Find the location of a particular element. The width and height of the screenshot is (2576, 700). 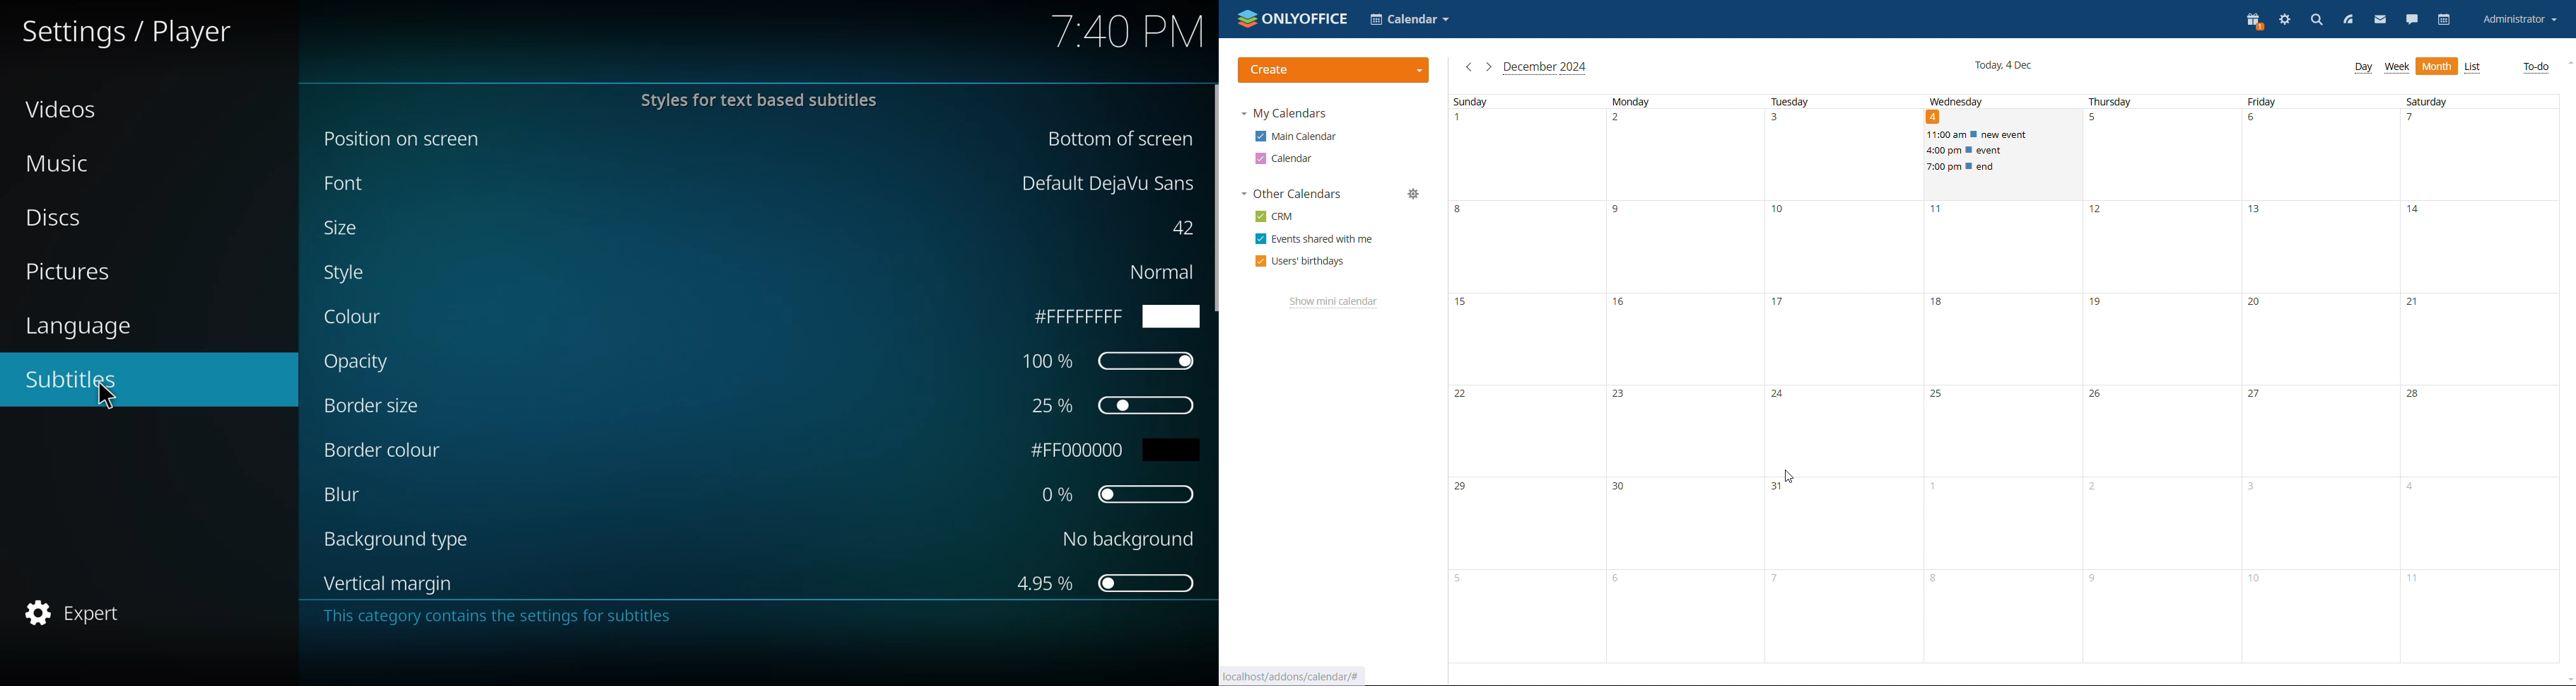

scroll up is located at coordinates (2568, 63).